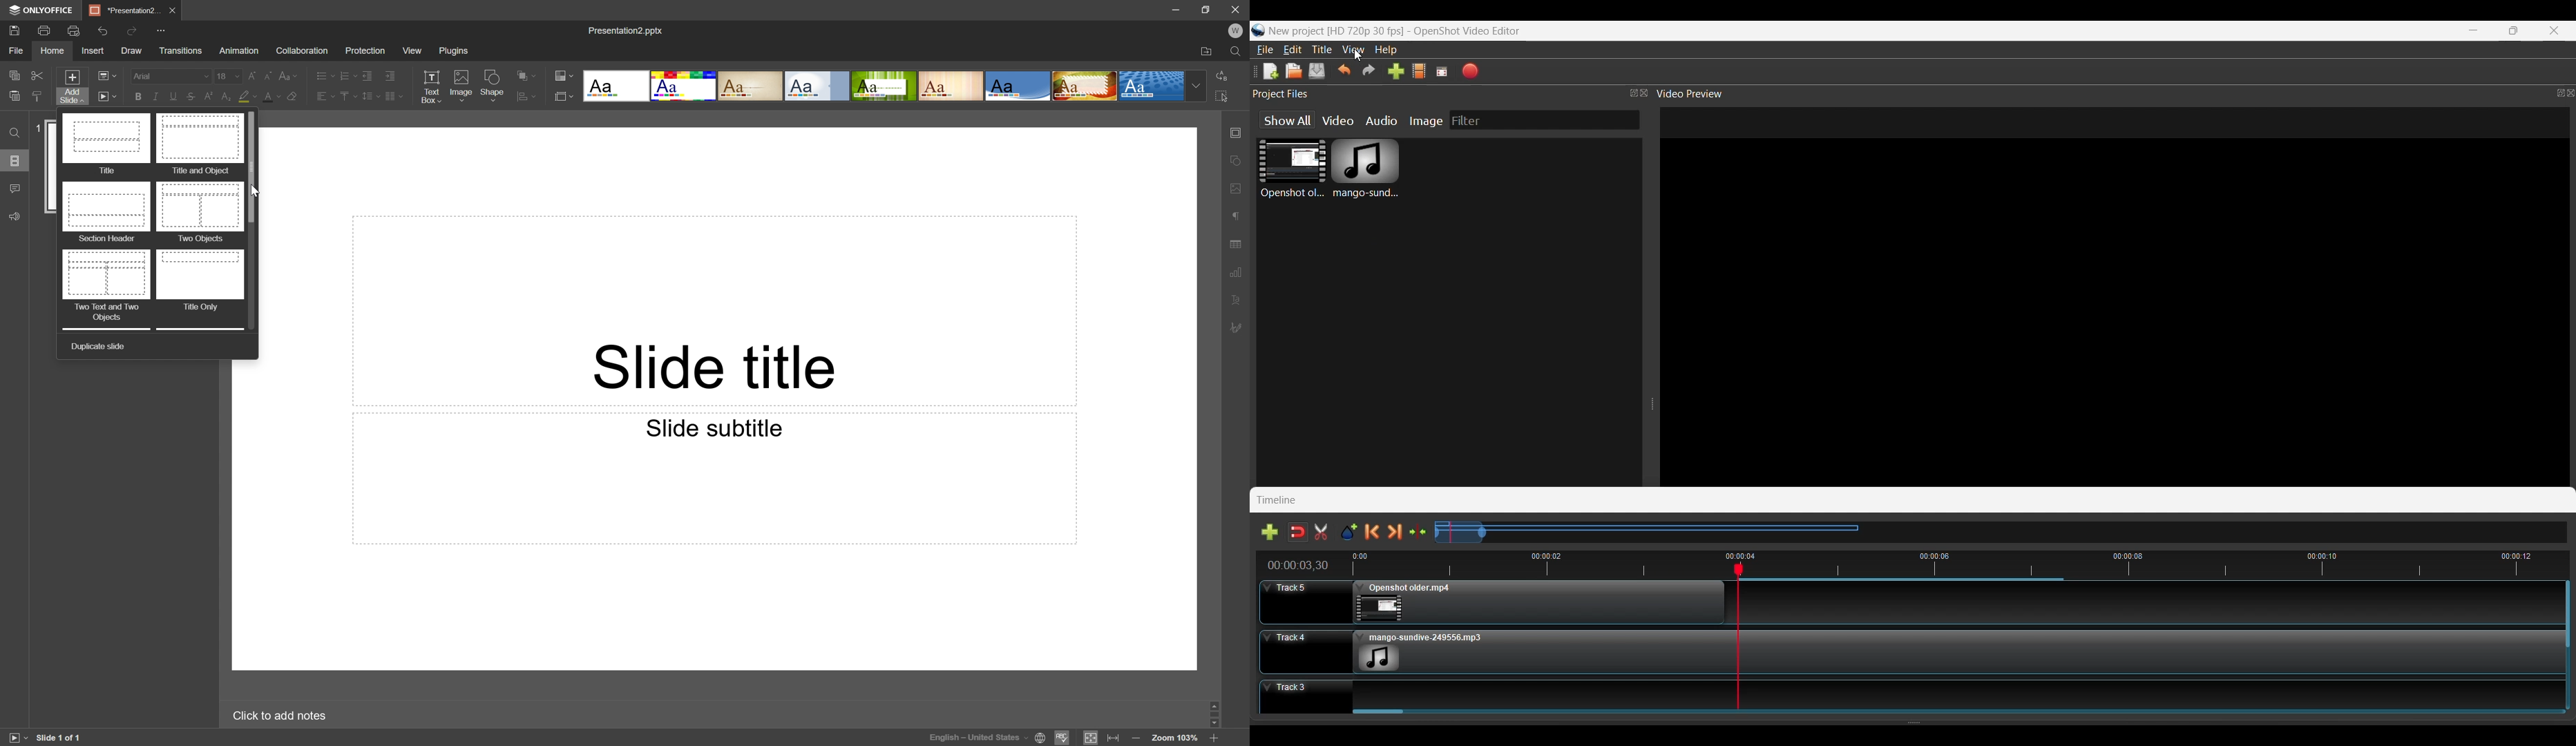 The width and height of the screenshot is (2576, 756). What do you see at coordinates (1235, 28) in the screenshot?
I see `W` at bounding box center [1235, 28].